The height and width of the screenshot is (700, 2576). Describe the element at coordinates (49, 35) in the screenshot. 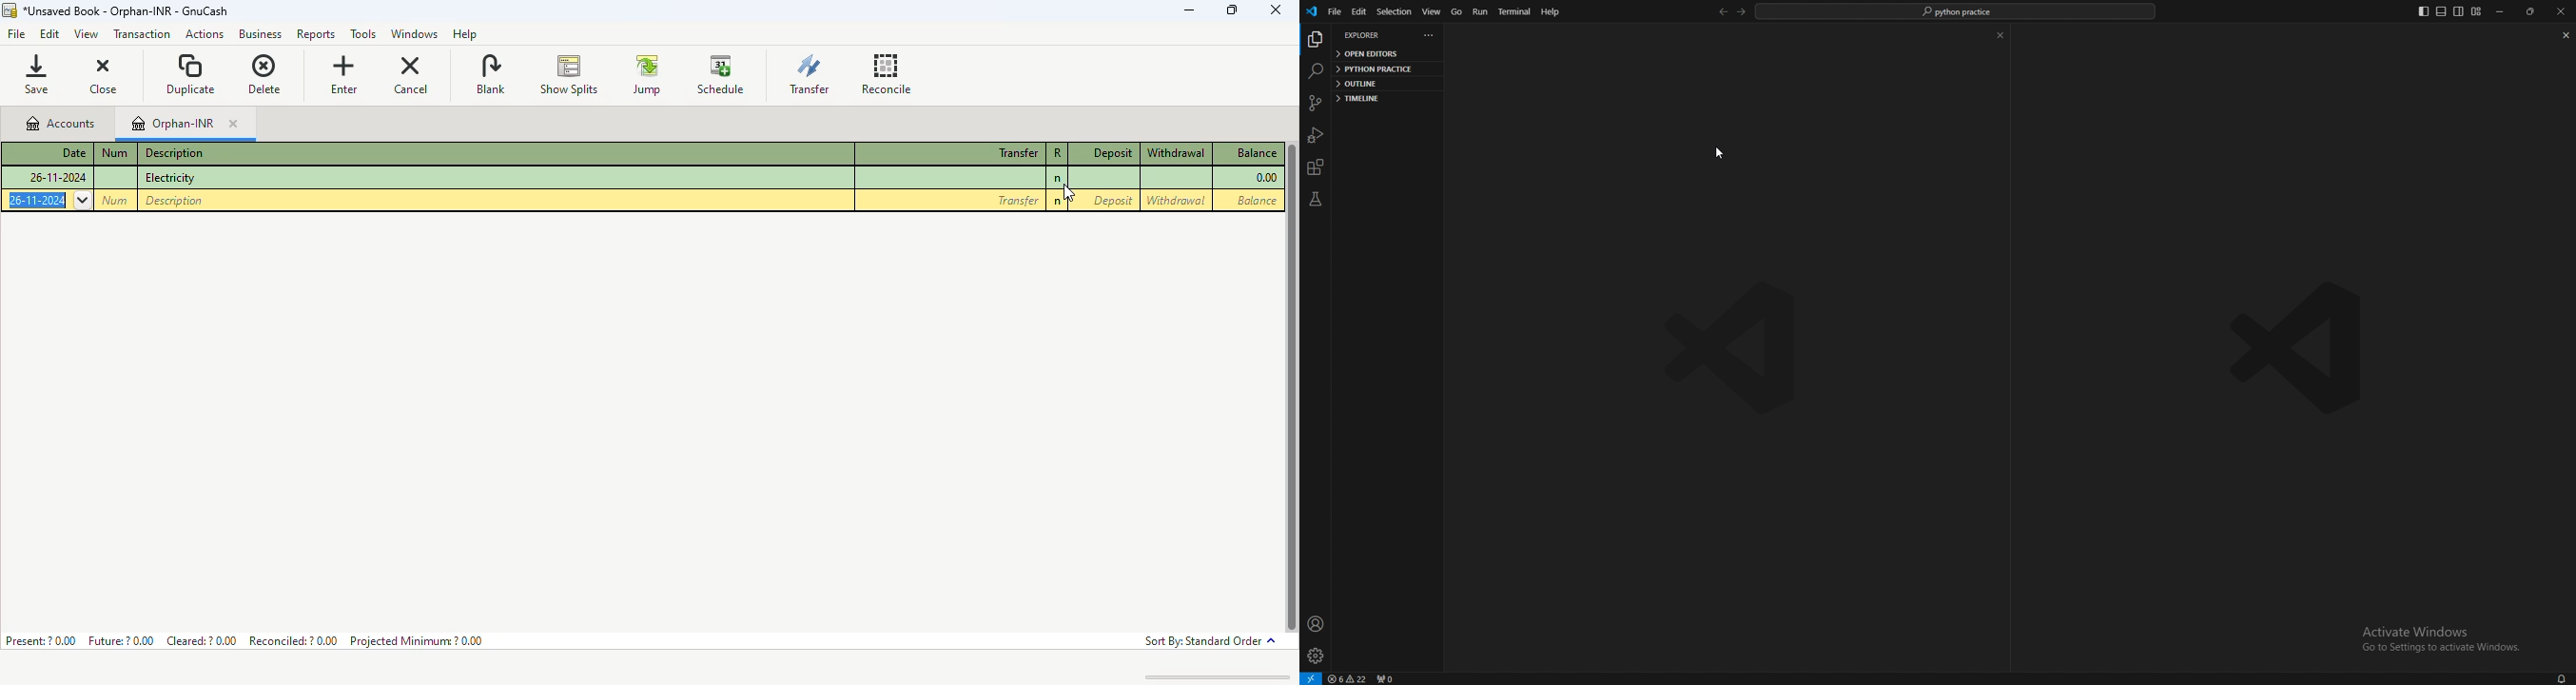

I see `edit` at that location.